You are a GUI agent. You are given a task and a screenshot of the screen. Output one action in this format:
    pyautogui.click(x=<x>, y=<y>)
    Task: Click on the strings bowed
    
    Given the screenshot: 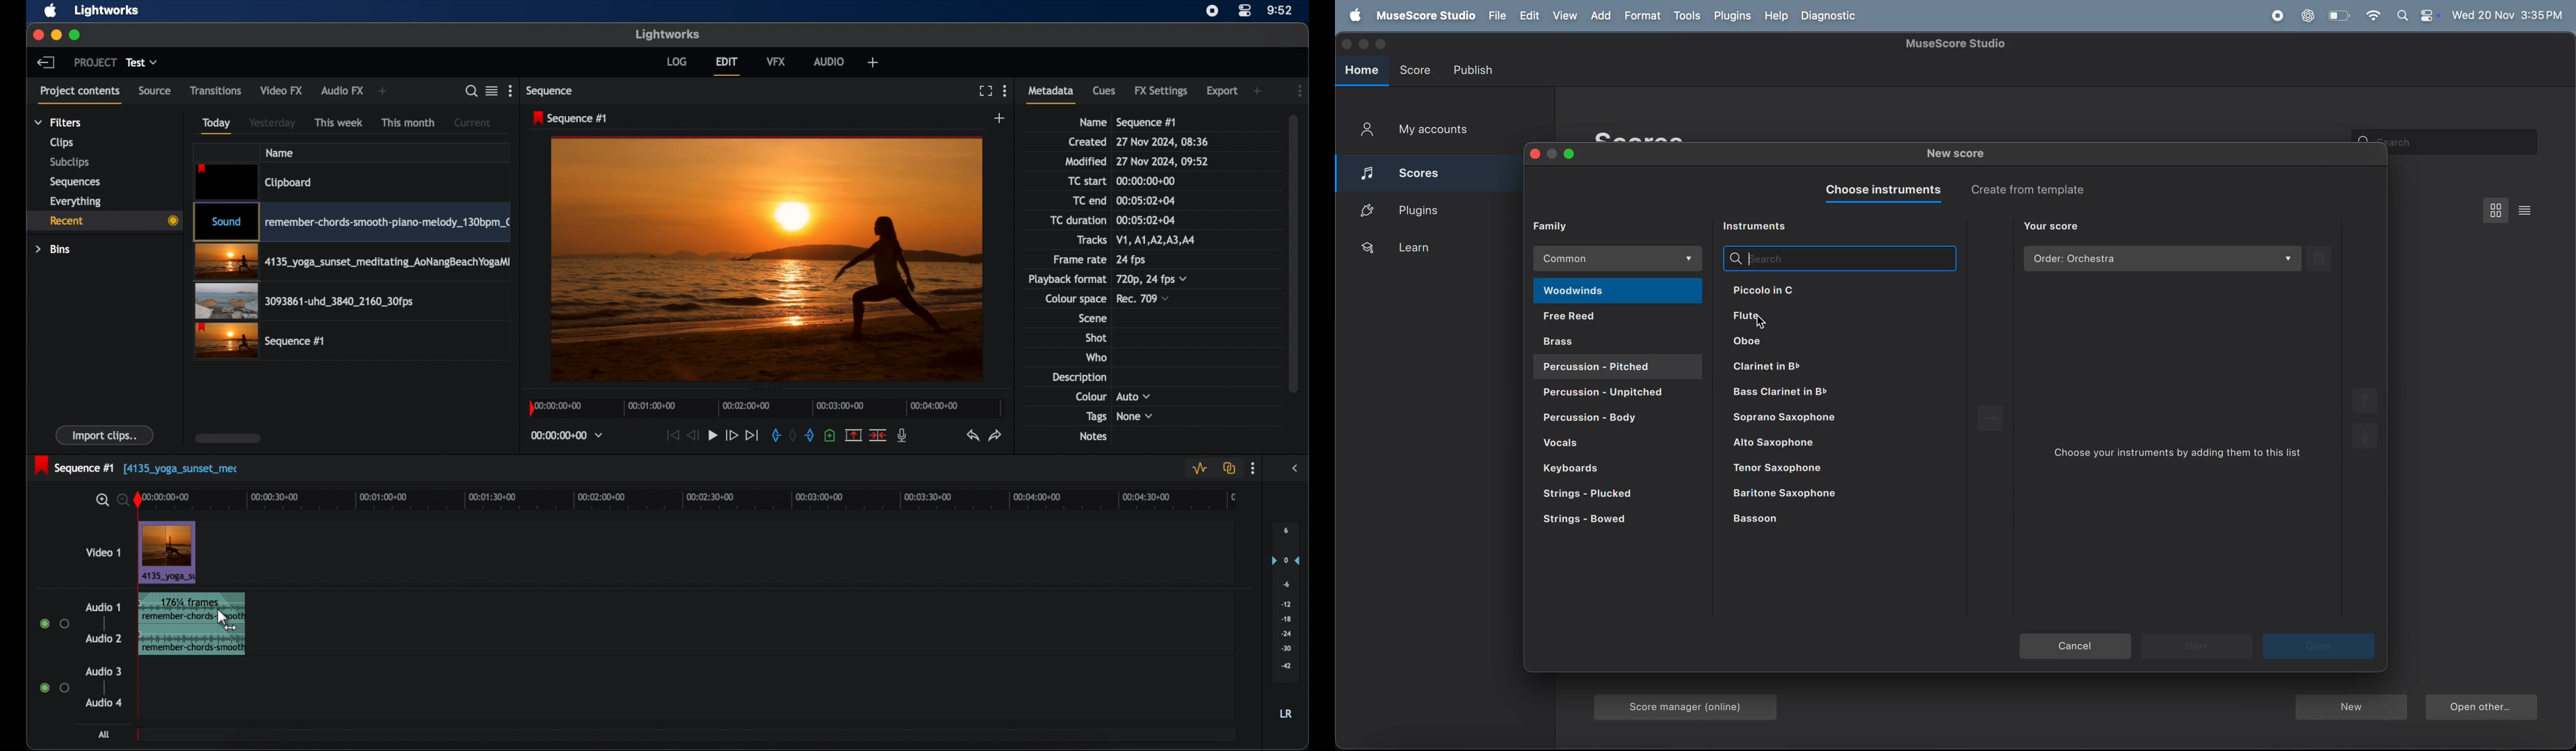 What is the action you would take?
    pyautogui.click(x=1601, y=522)
    